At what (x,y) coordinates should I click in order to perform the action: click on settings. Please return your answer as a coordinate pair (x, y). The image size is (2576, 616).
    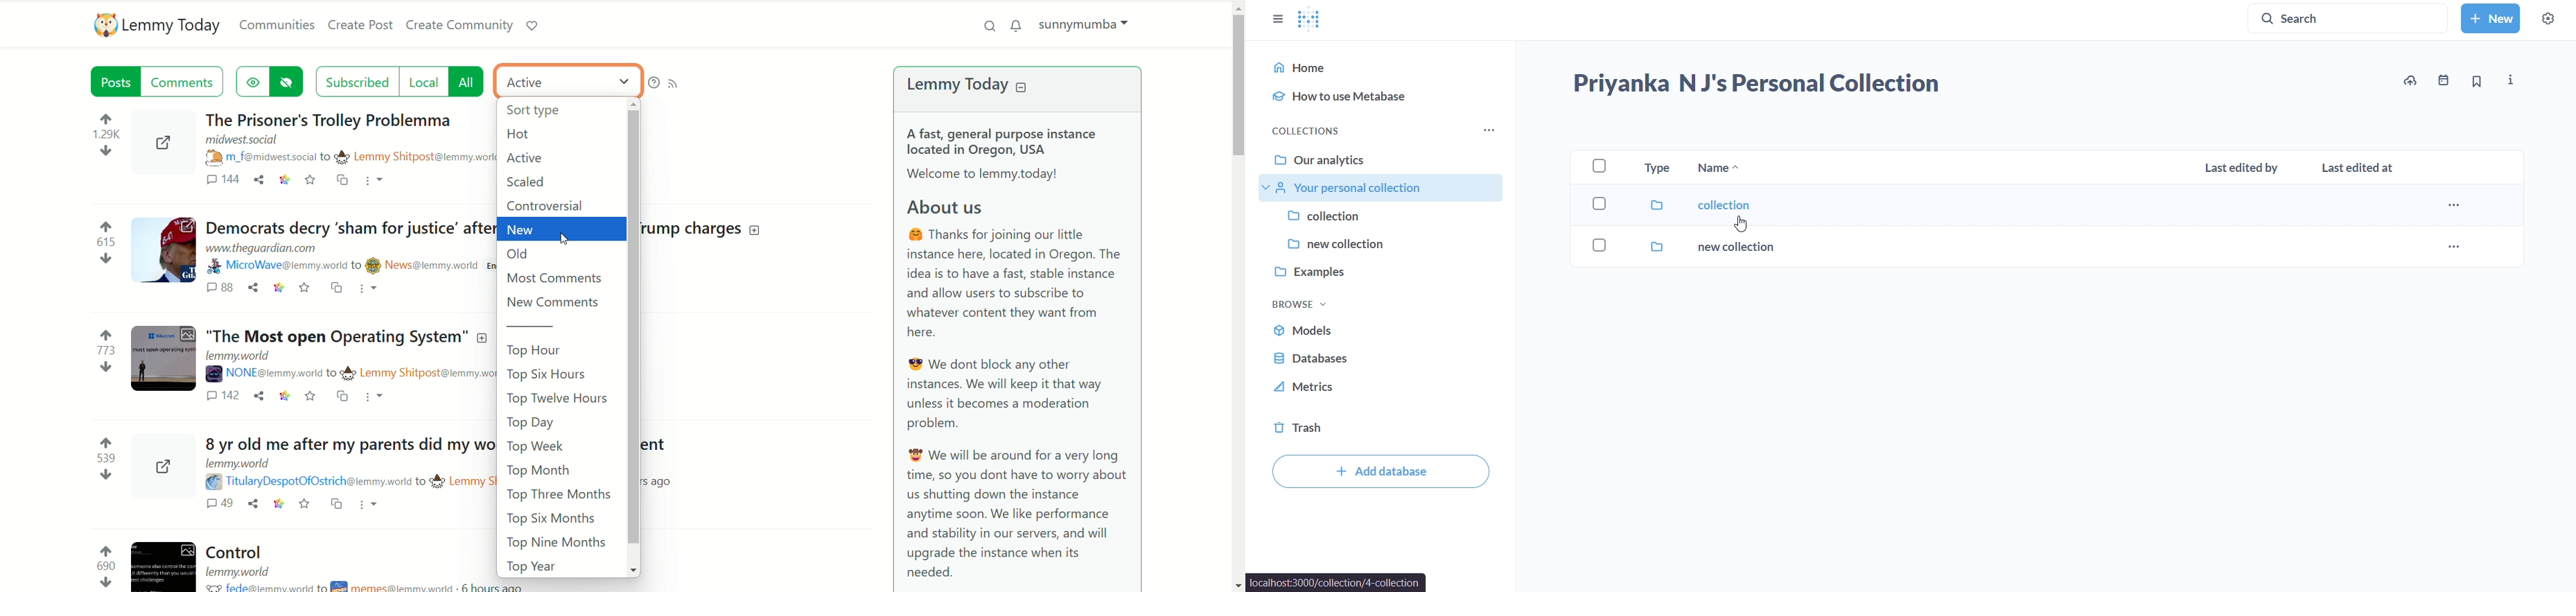
    Looking at the image, I should click on (2547, 19).